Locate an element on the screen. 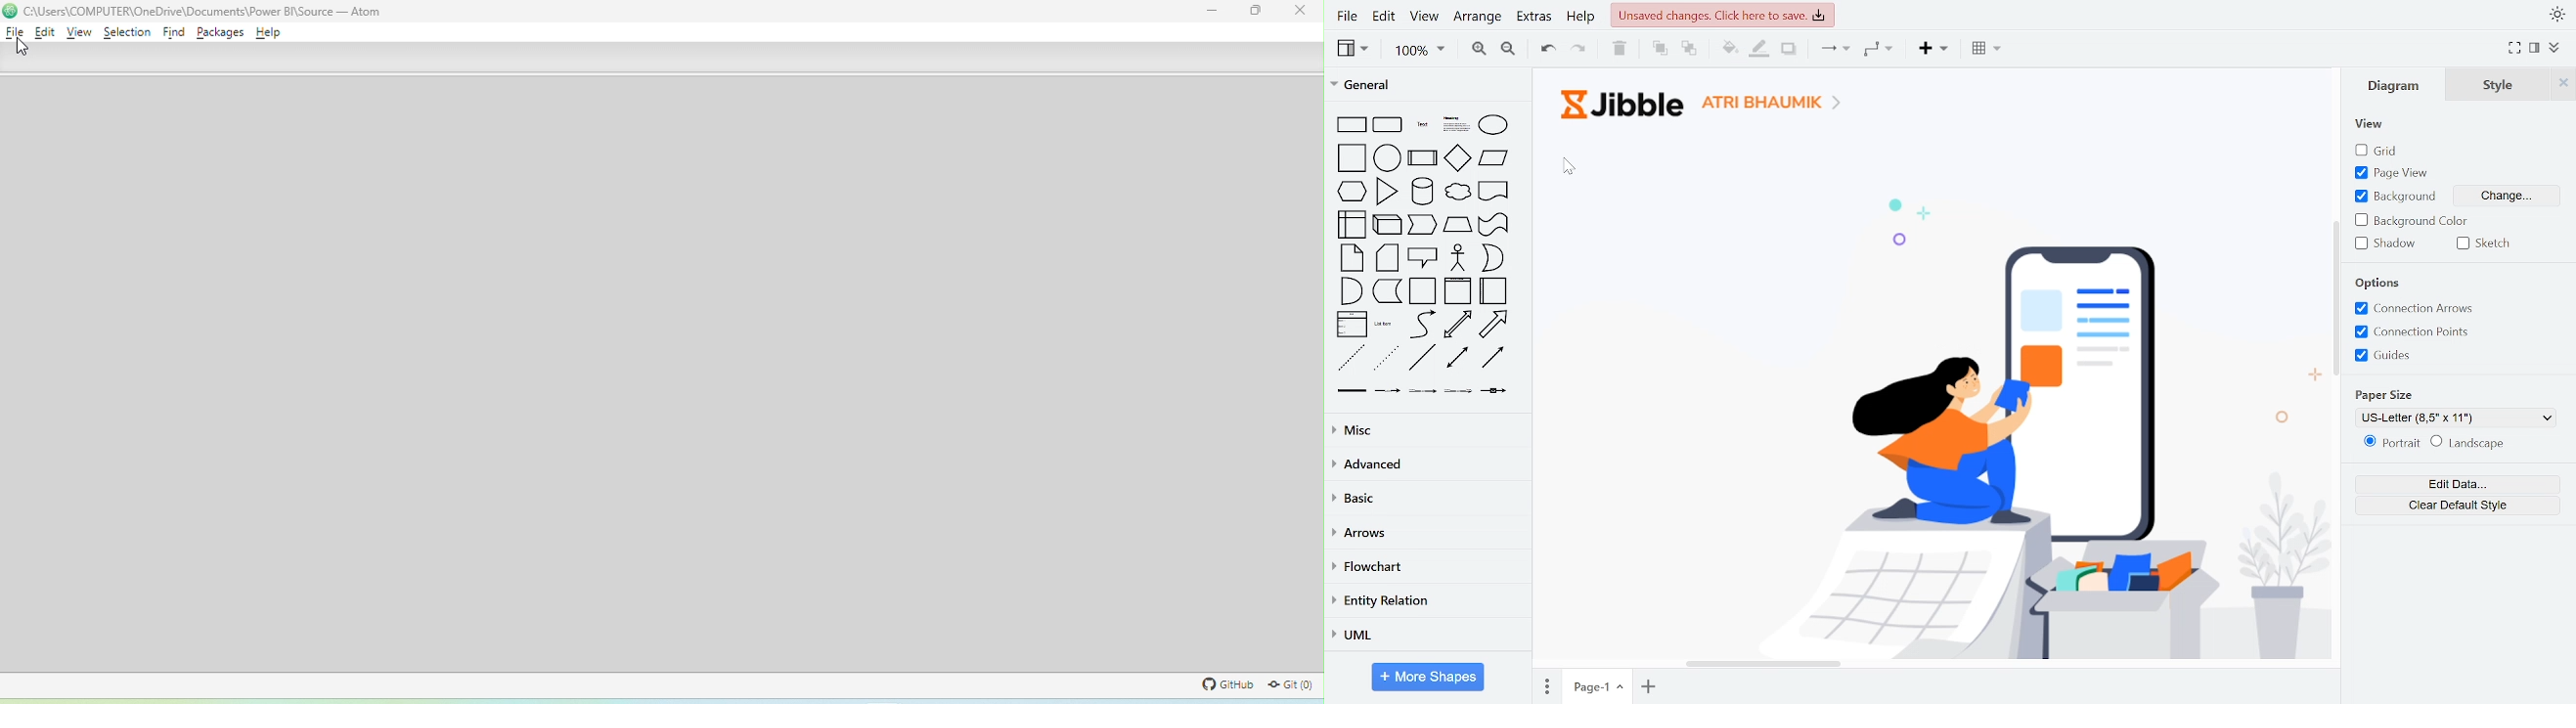  general shapes is located at coordinates (1417, 122).